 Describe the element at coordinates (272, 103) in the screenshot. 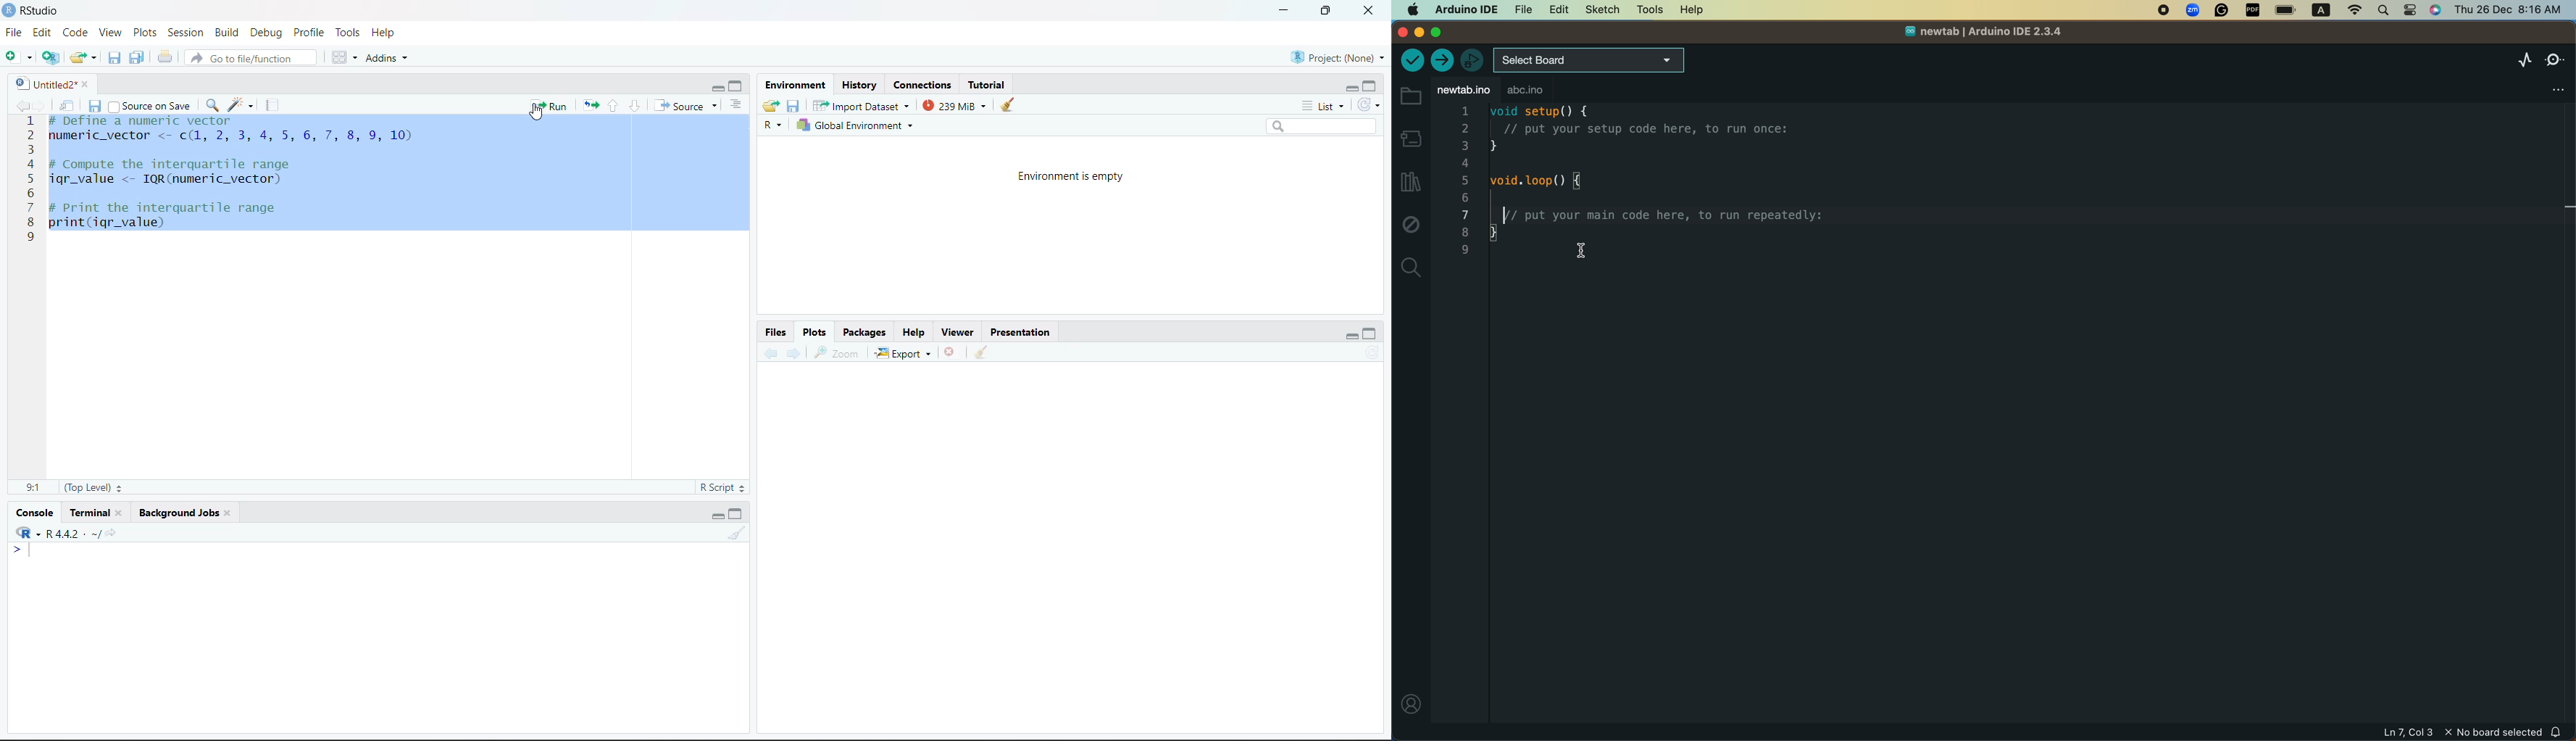

I see `Compile Report (Ctrl + Shift + K)` at that location.